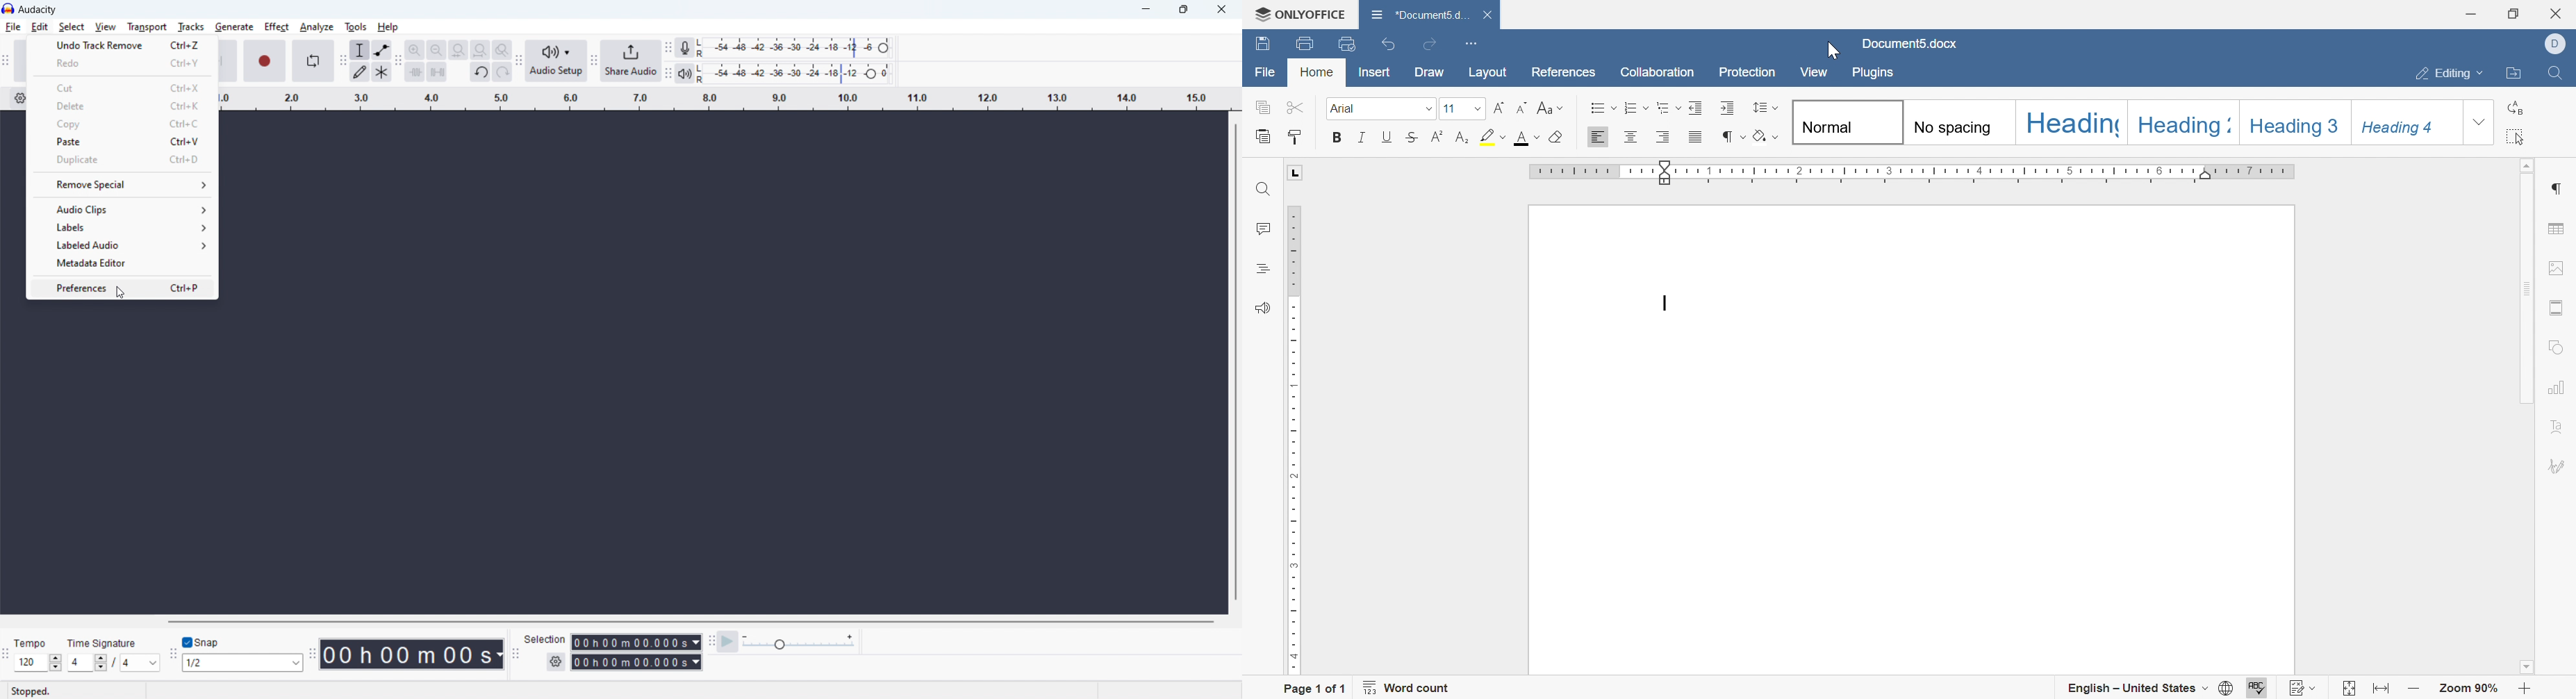  What do you see at coordinates (628, 641) in the screenshot?
I see `start time duration` at bounding box center [628, 641].